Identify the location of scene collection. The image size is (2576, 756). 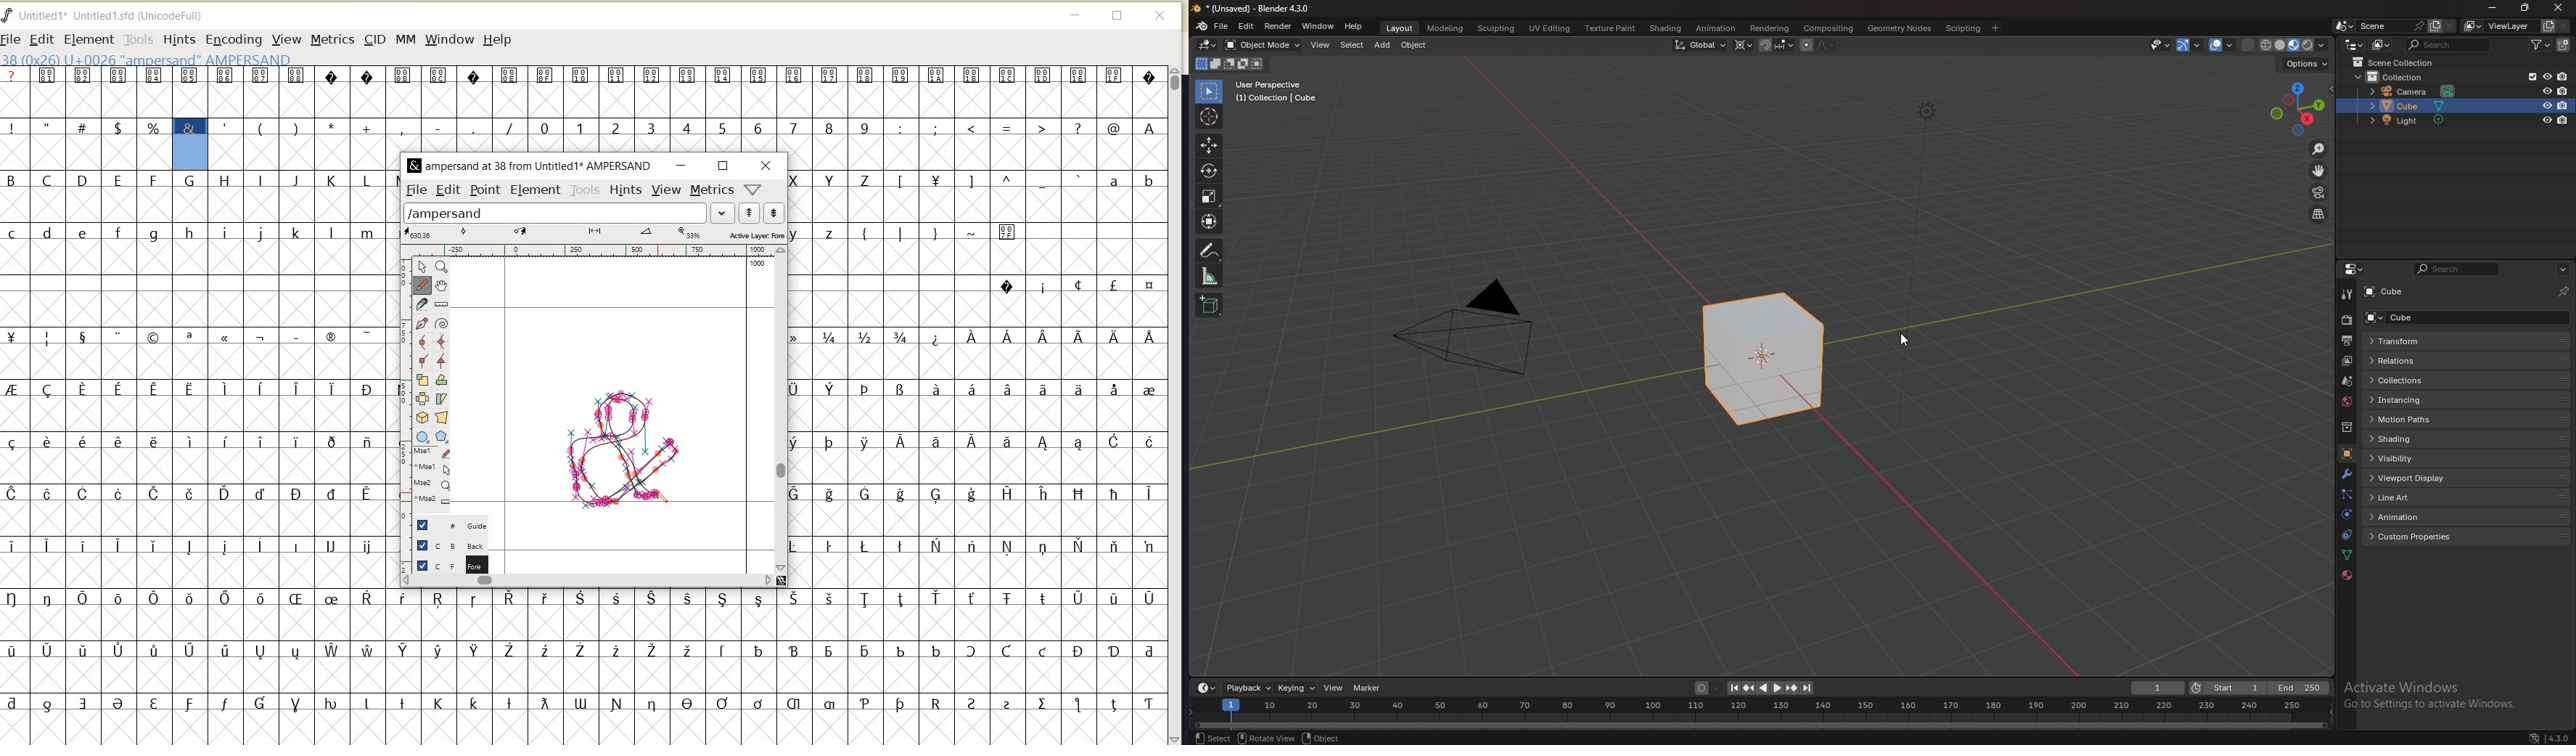
(2395, 62).